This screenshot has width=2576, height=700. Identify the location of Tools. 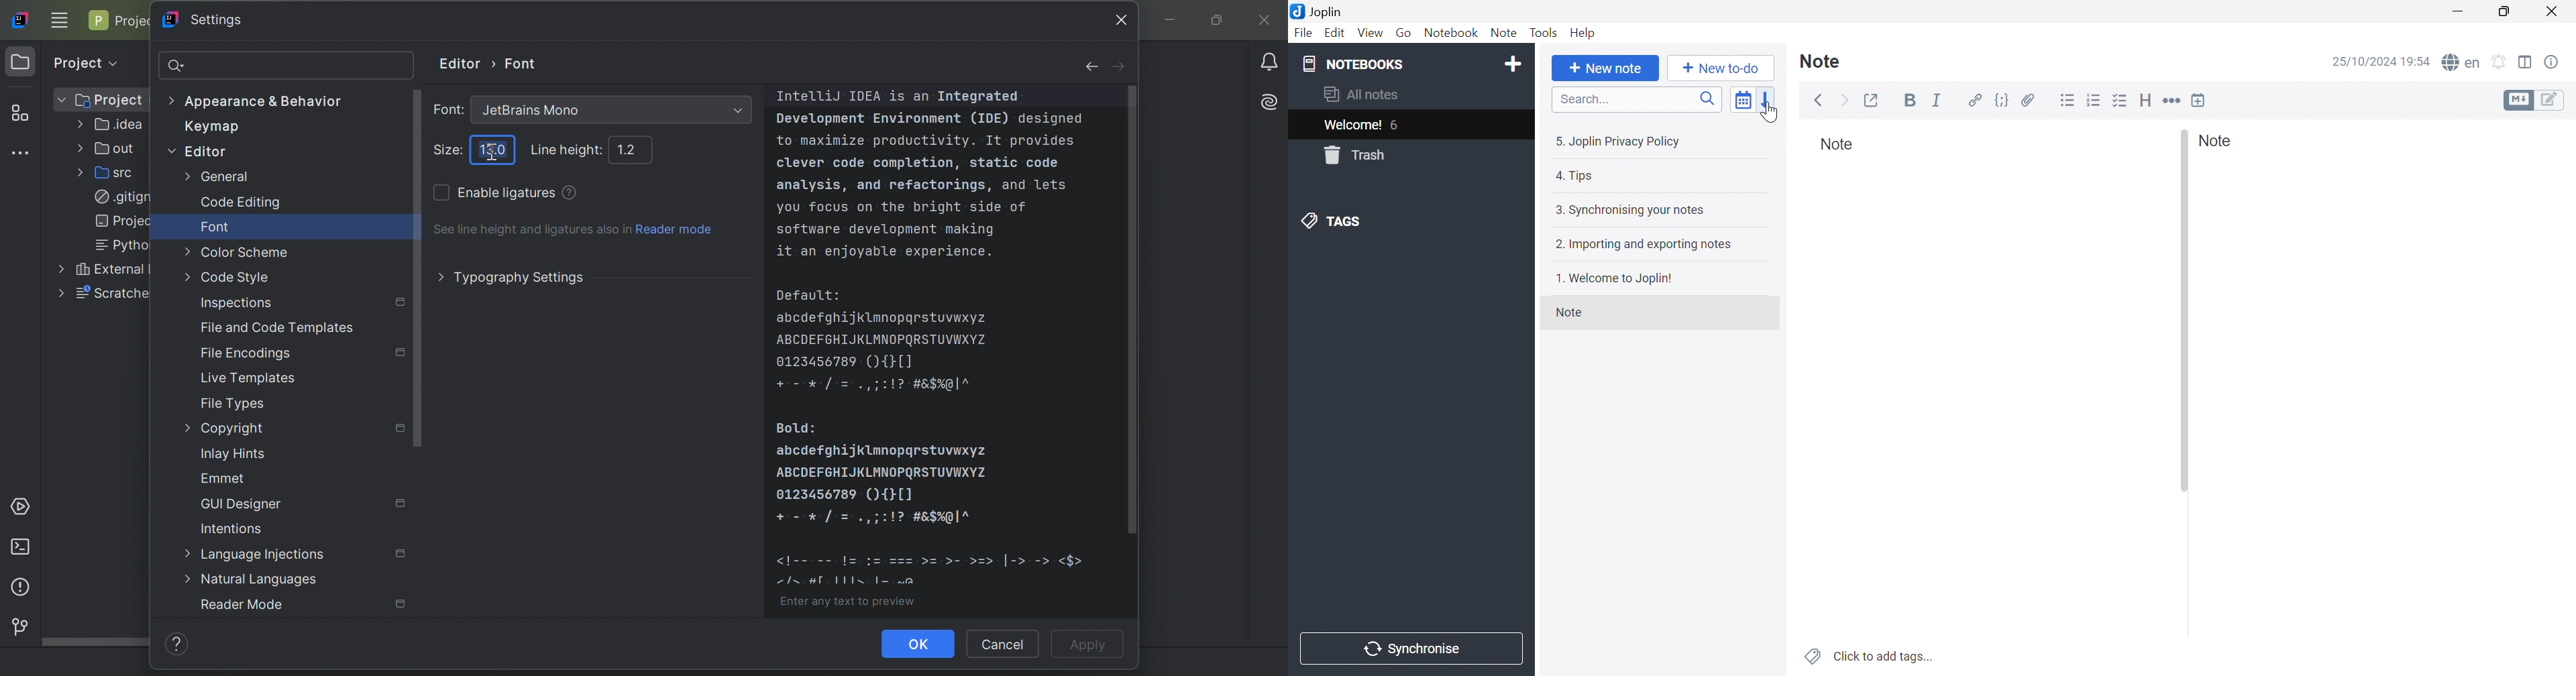
(1544, 33).